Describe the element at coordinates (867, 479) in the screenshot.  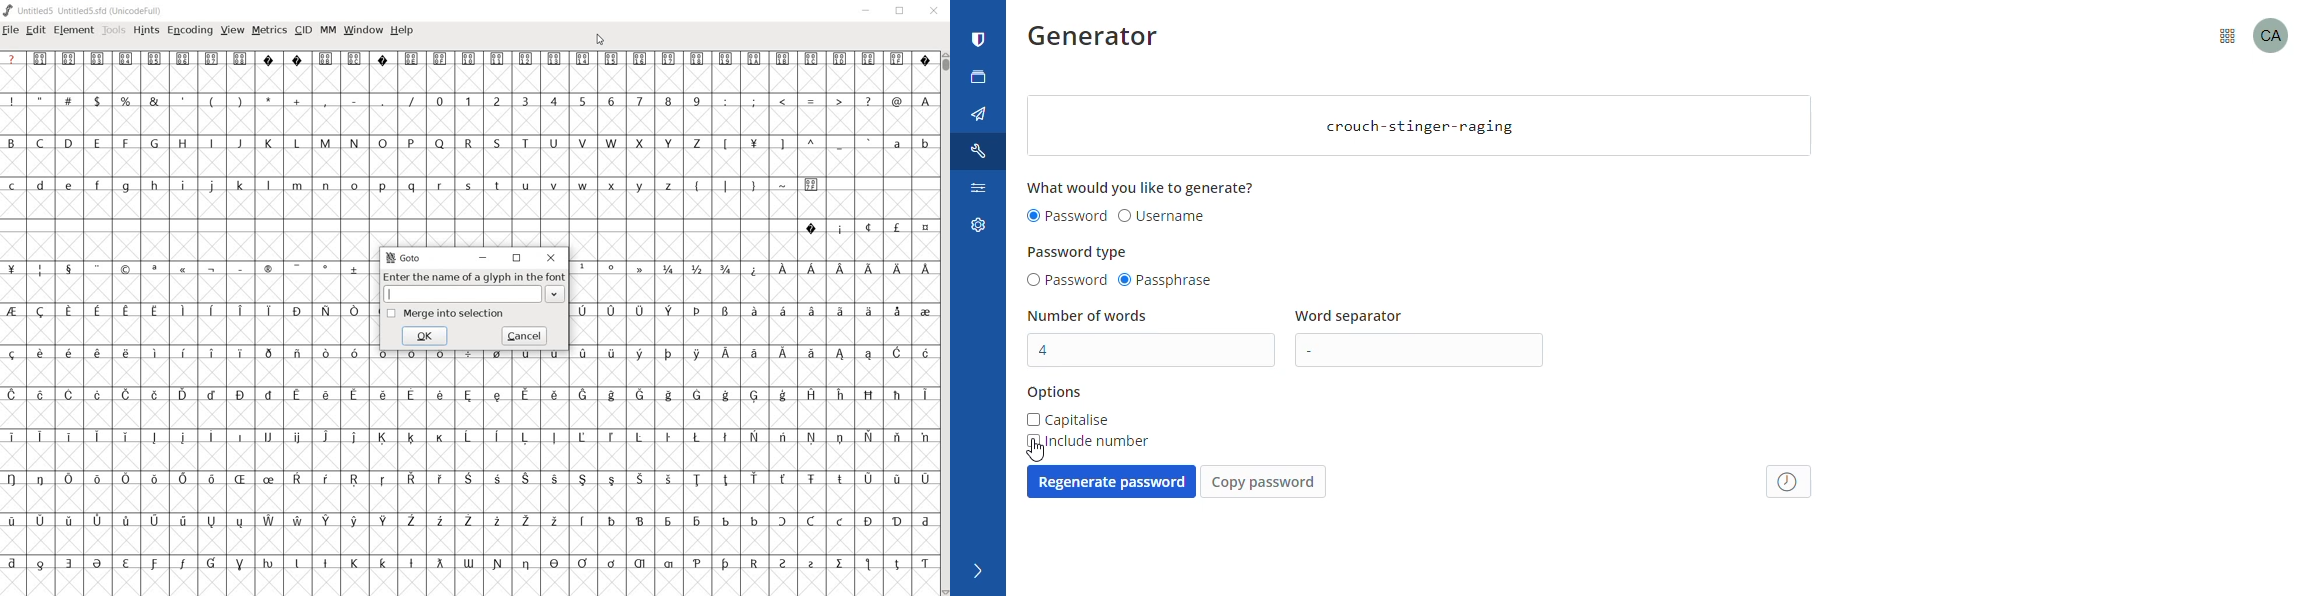
I see `Symbol` at that location.